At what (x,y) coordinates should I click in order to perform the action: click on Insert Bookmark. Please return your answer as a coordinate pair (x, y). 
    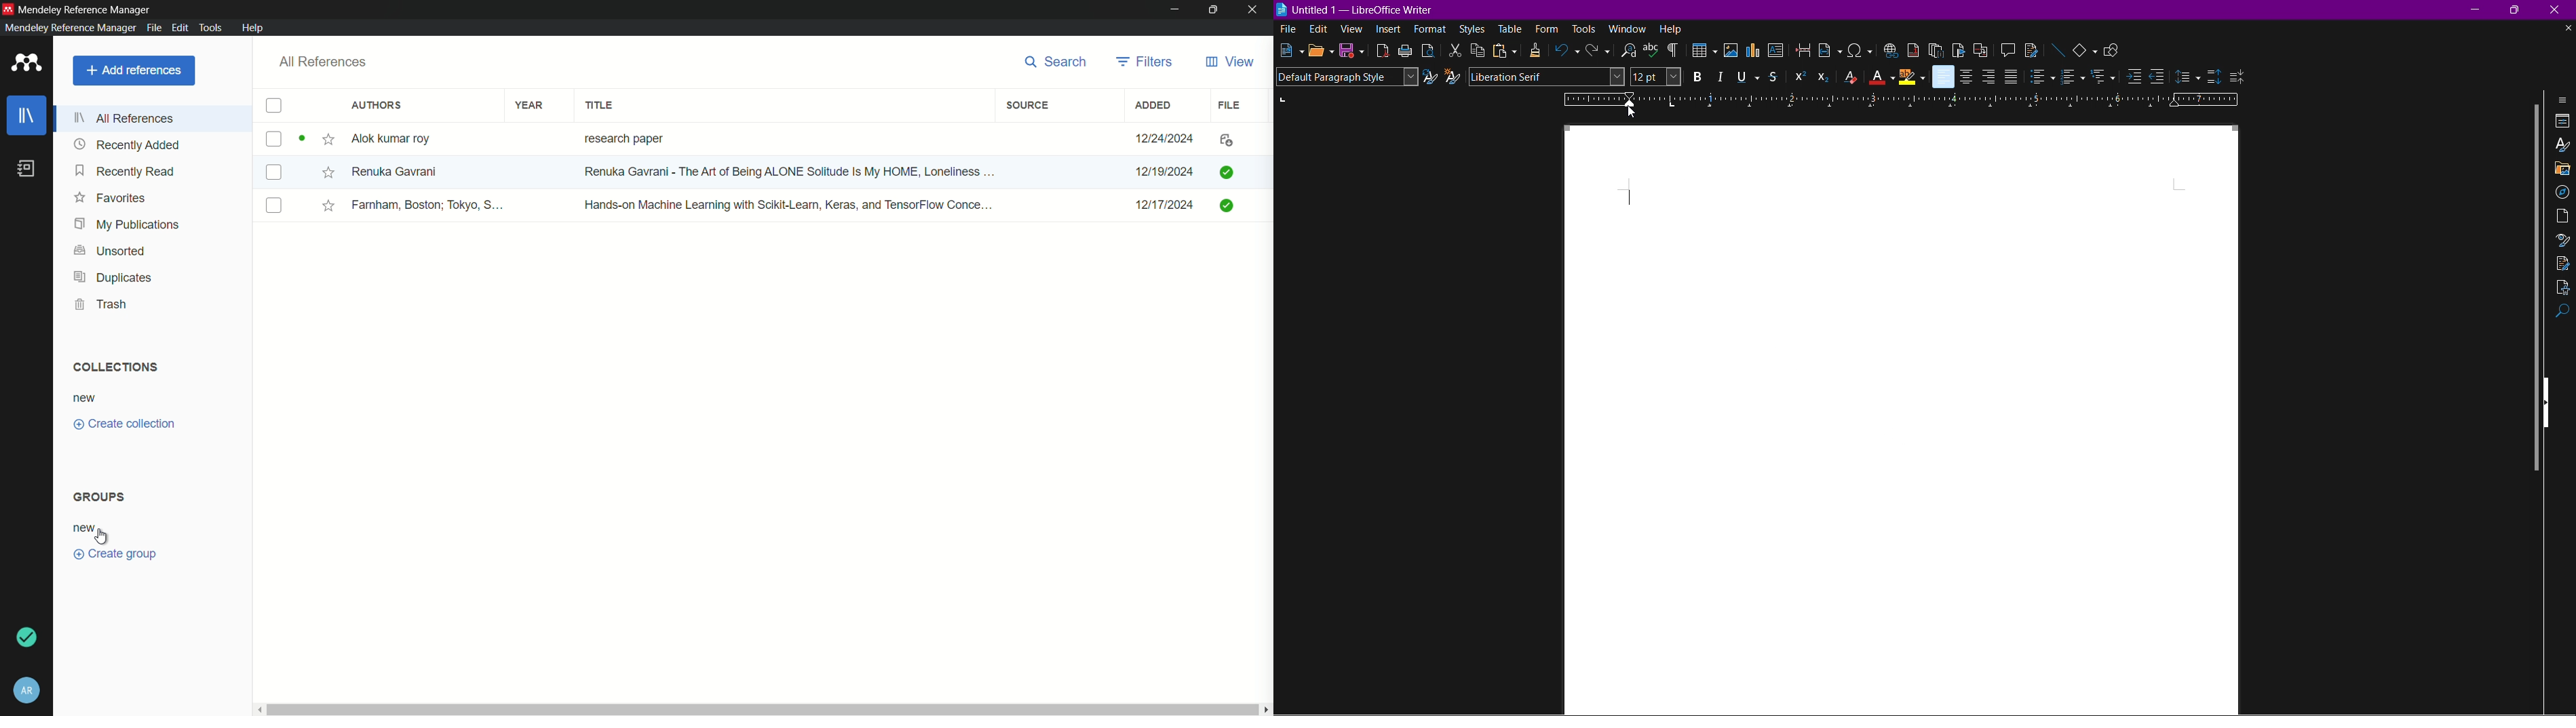
    Looking at the image, I should click on (1958, 49).